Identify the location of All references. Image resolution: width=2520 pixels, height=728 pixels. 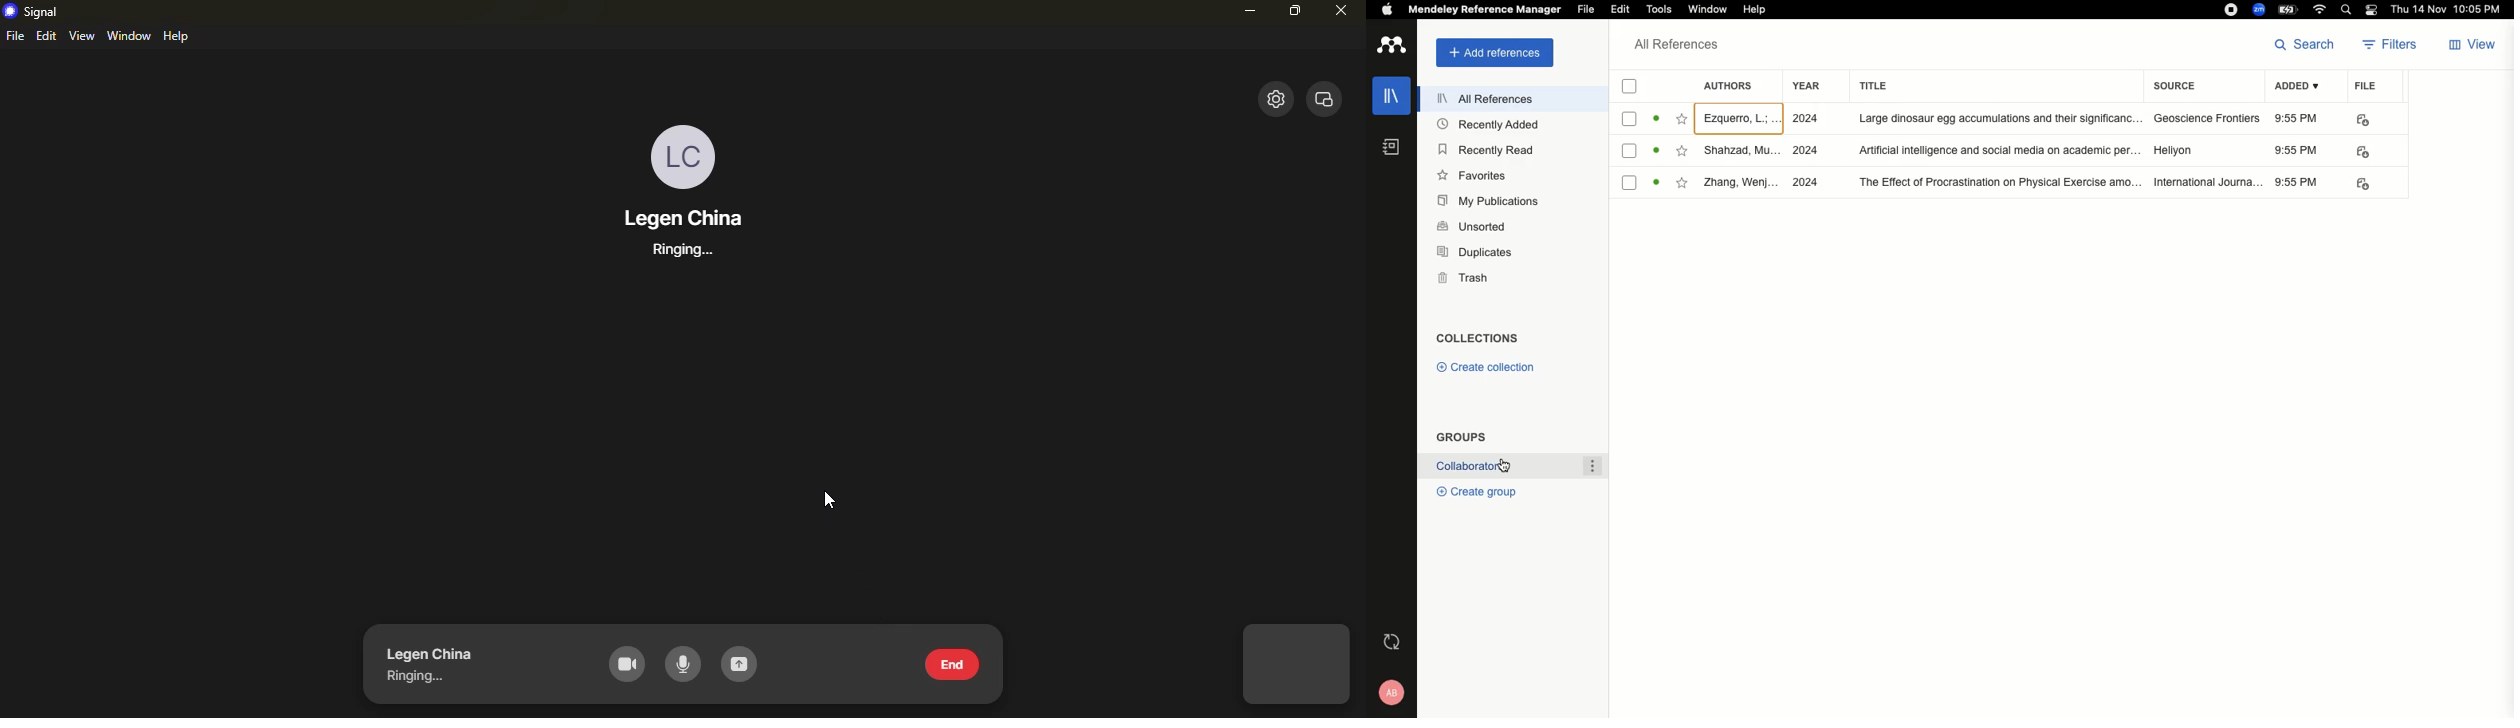
(1490, 100).